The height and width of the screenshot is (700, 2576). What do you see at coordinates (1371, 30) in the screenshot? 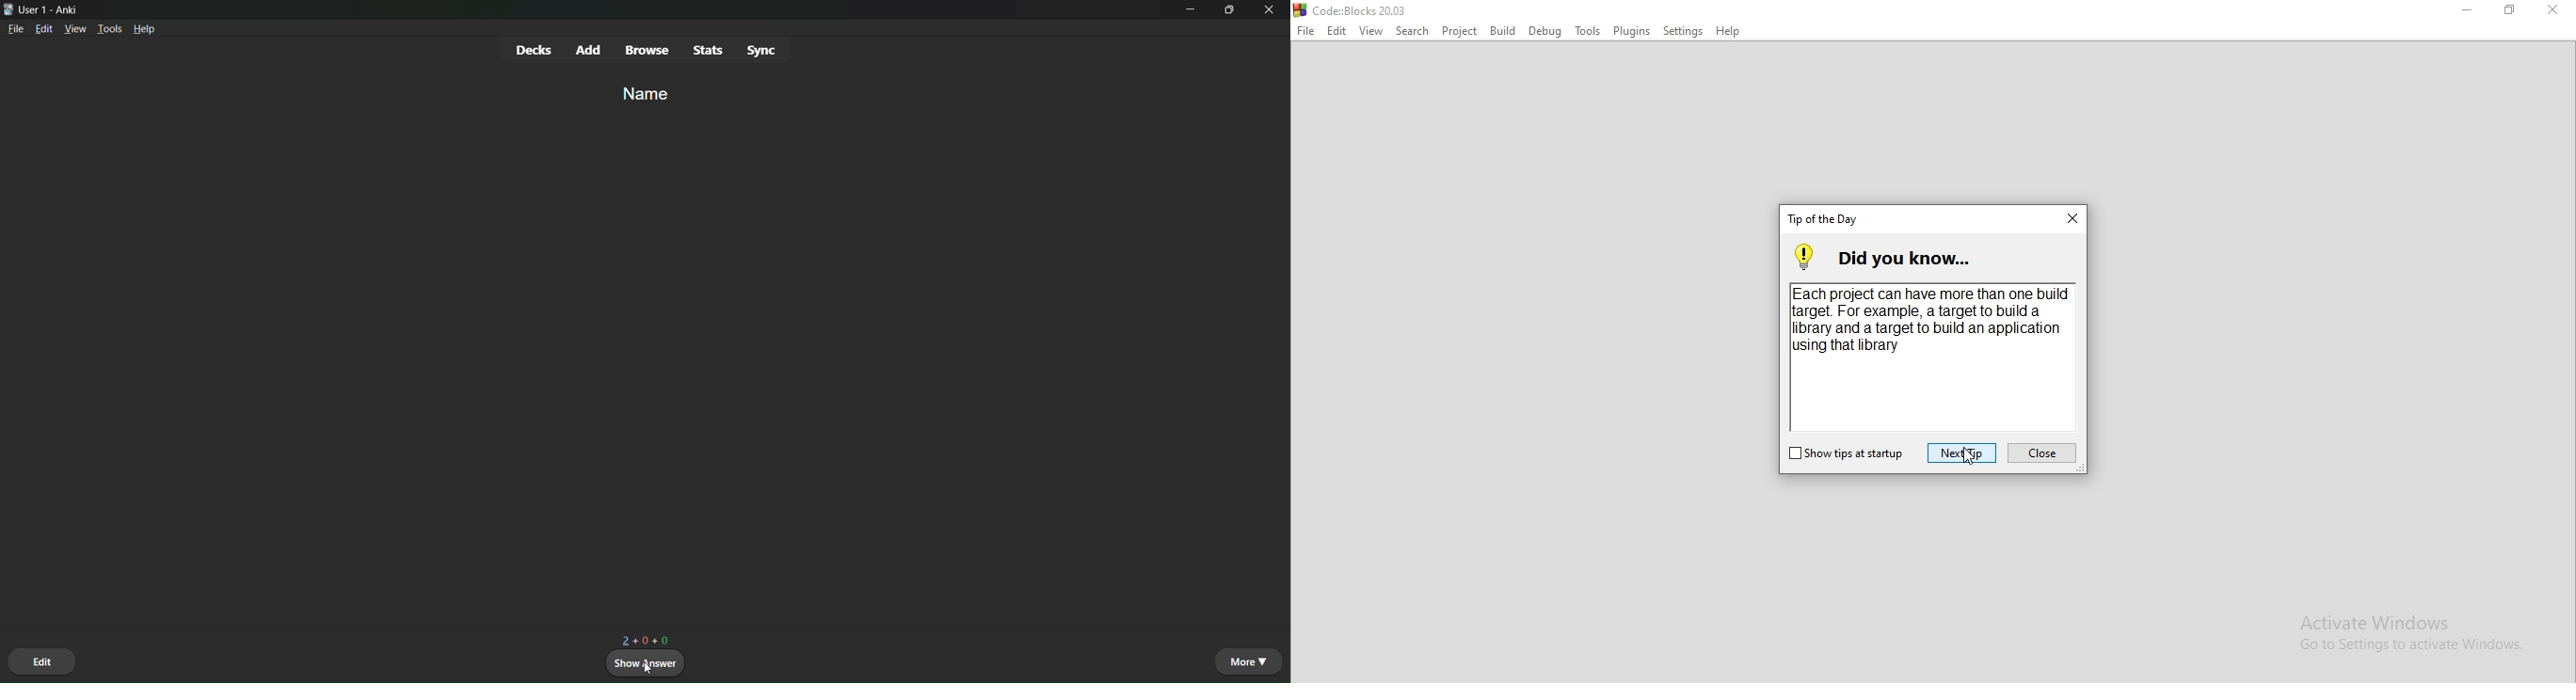
I see `View ` at bounding box center [1371, 30].